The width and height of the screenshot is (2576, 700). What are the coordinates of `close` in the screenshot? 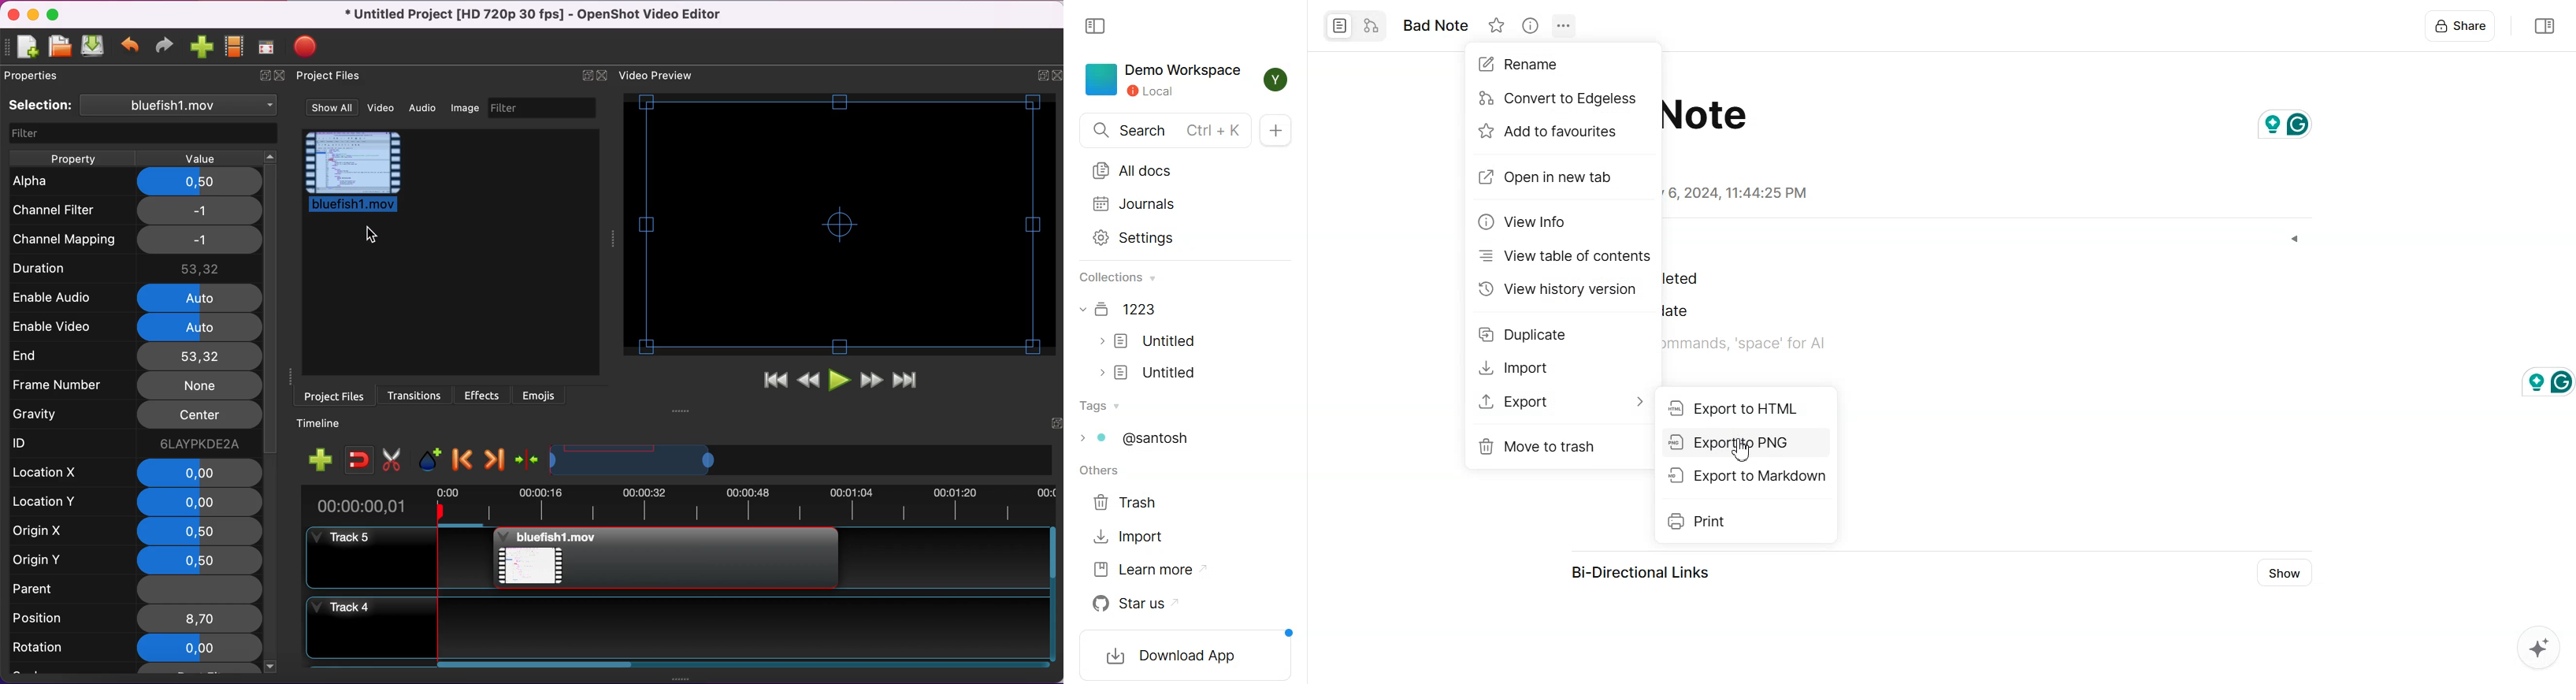 It's located at (13, 15).